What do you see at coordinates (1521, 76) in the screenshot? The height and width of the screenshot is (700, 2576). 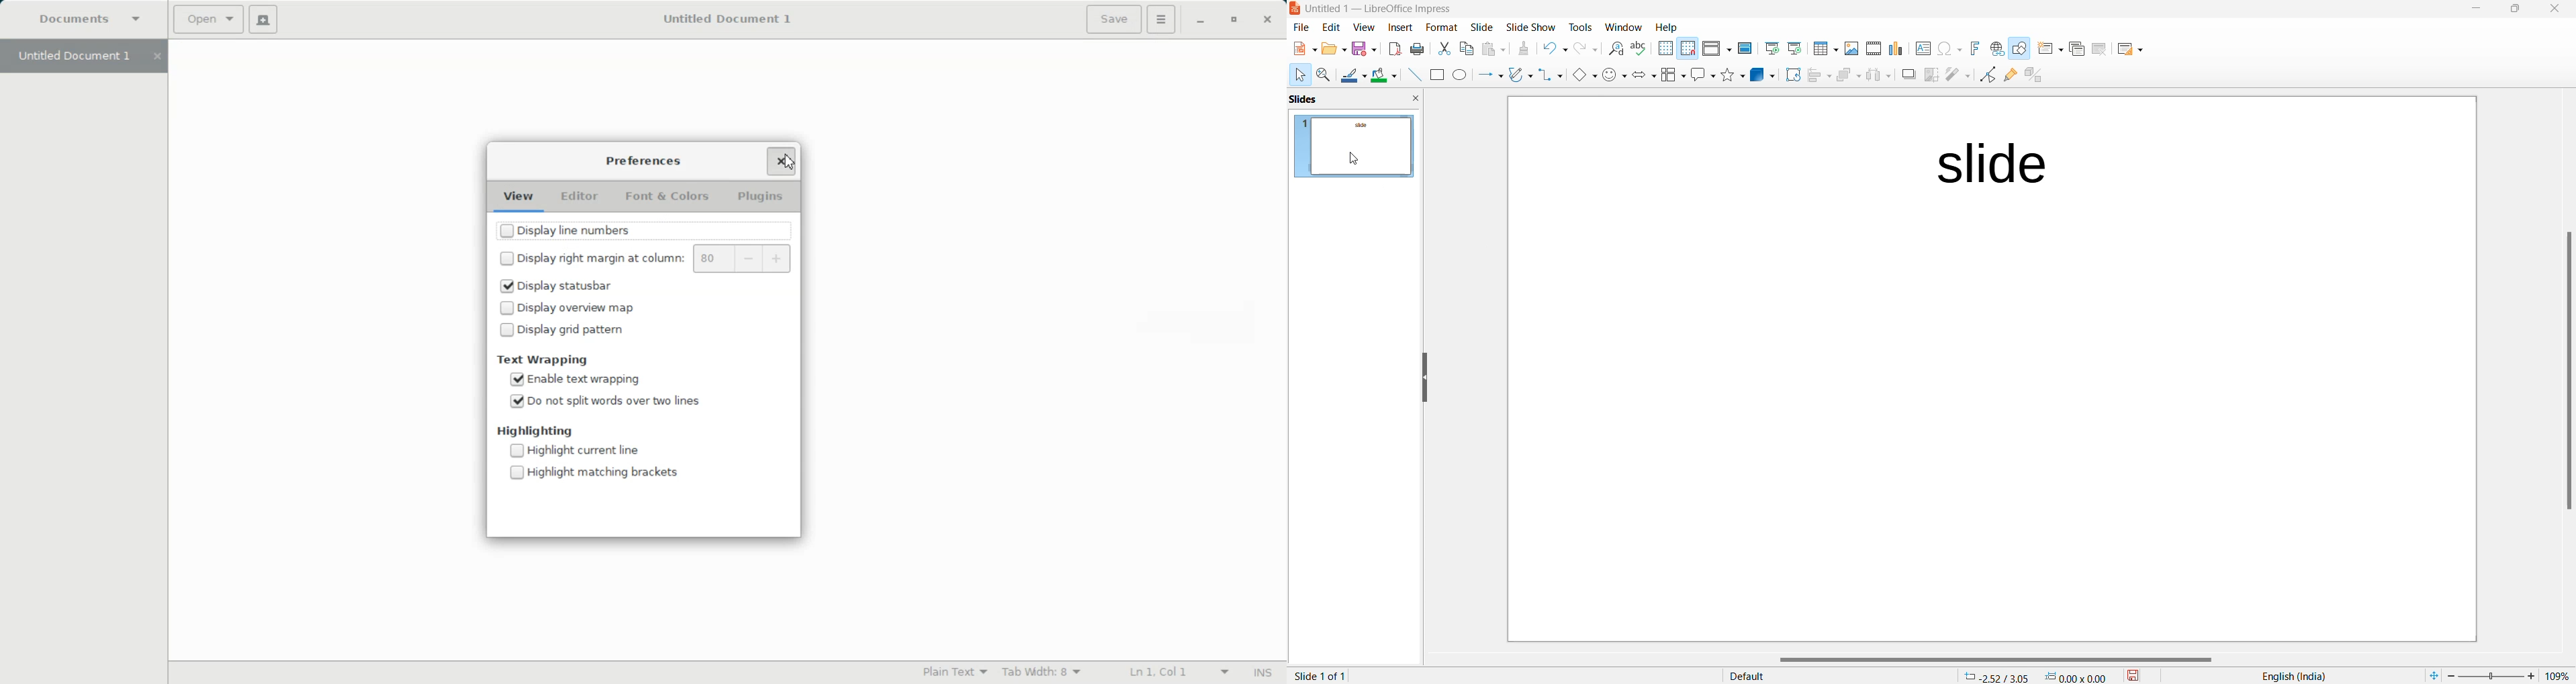 I see `curve and polygons` at bounding box center [1521, 76].